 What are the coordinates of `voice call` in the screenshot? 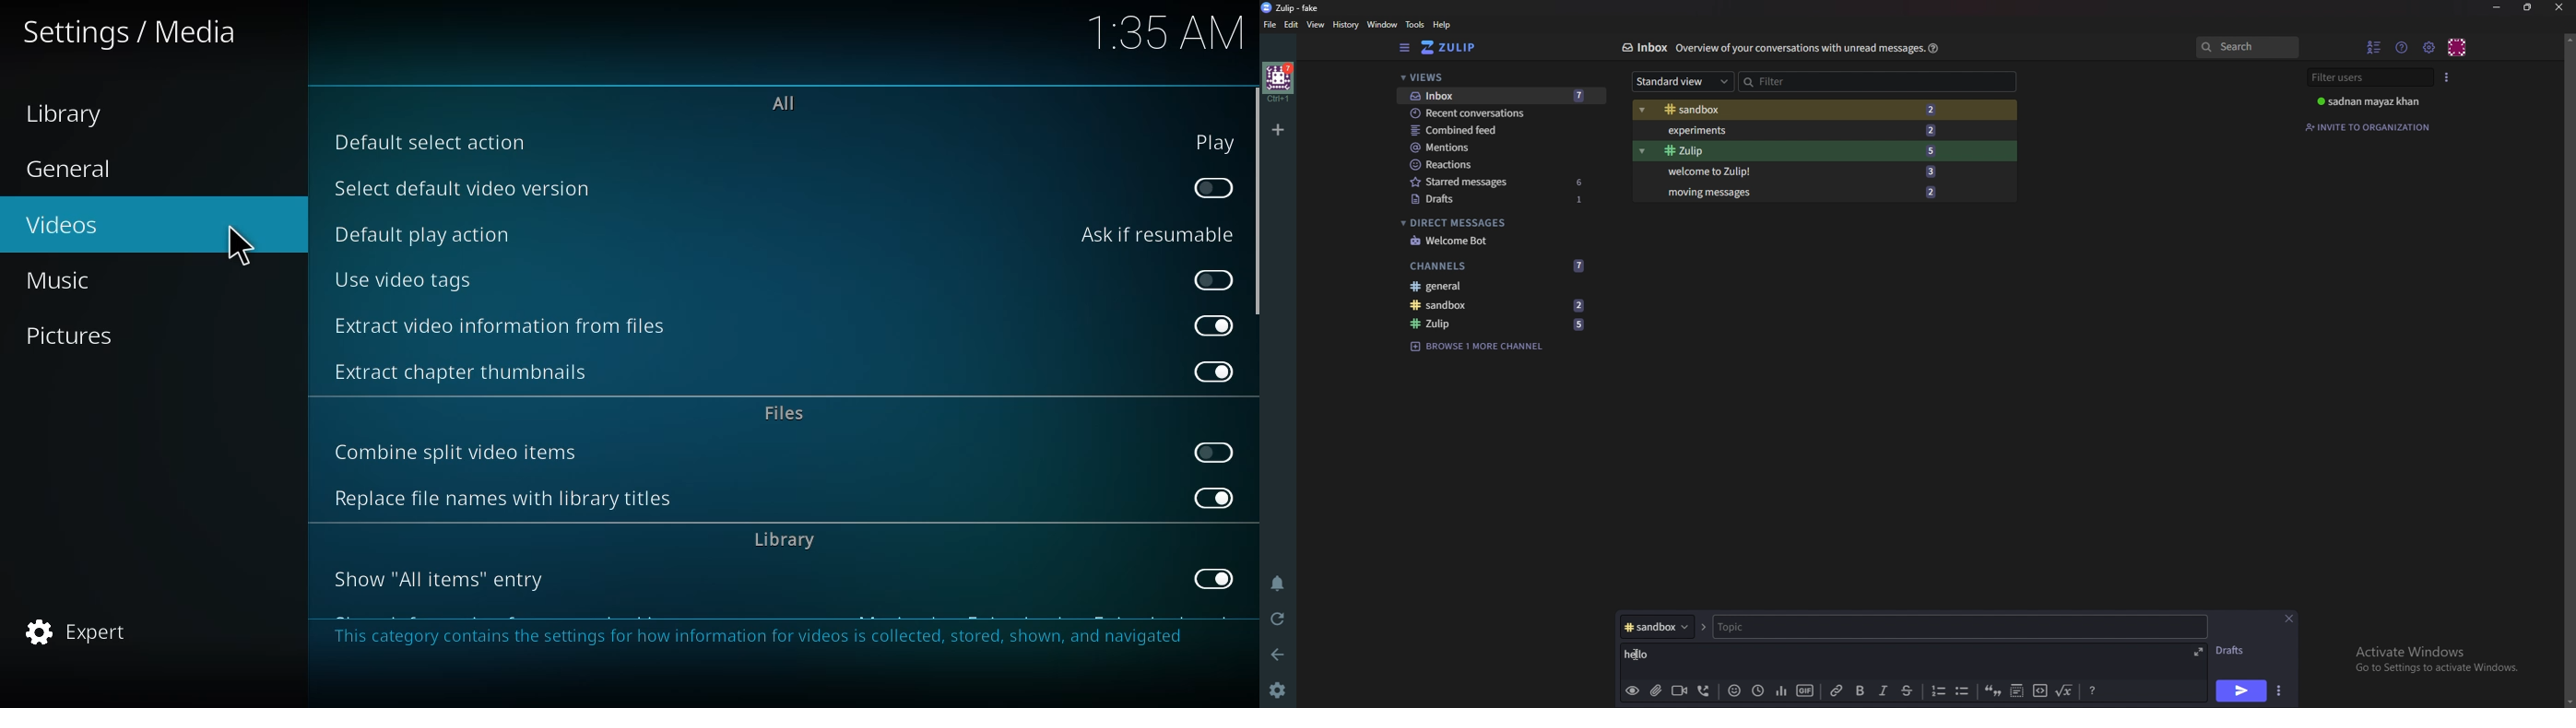 It's located at (1707, 692).